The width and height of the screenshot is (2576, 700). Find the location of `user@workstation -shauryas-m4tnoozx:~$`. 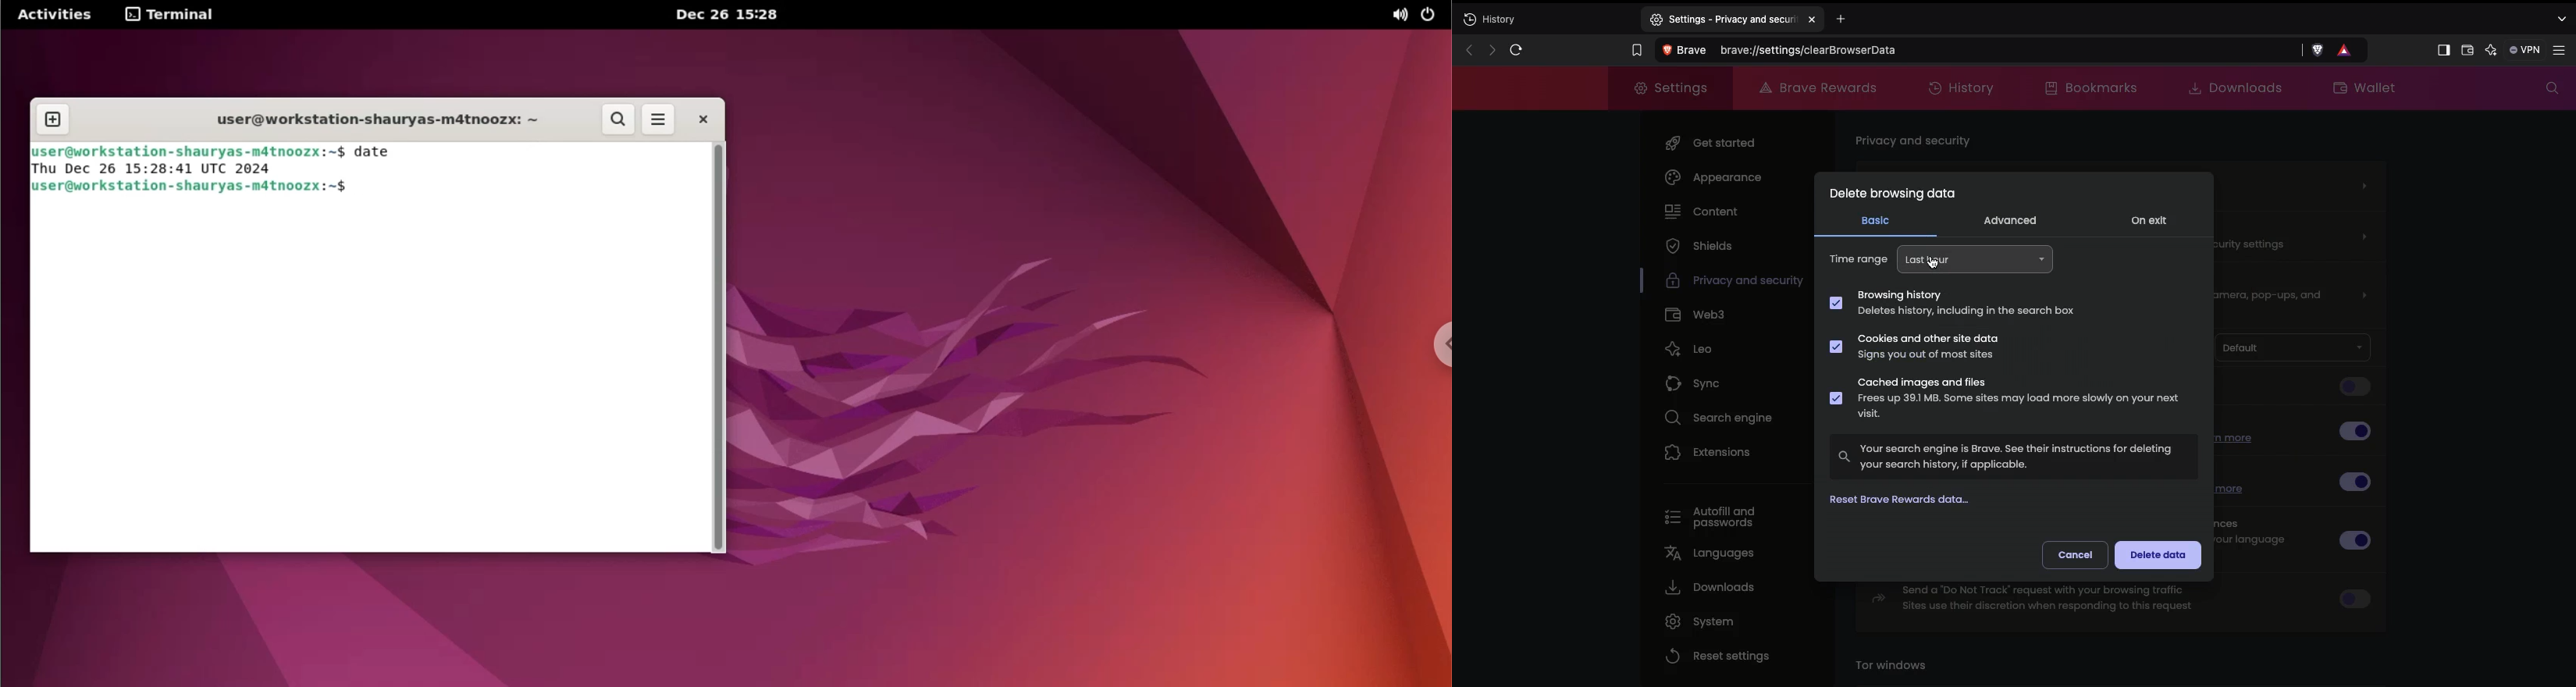

user@workstation -shauryas-m4tnoozx:~$ is located at coordinates (200, 188).